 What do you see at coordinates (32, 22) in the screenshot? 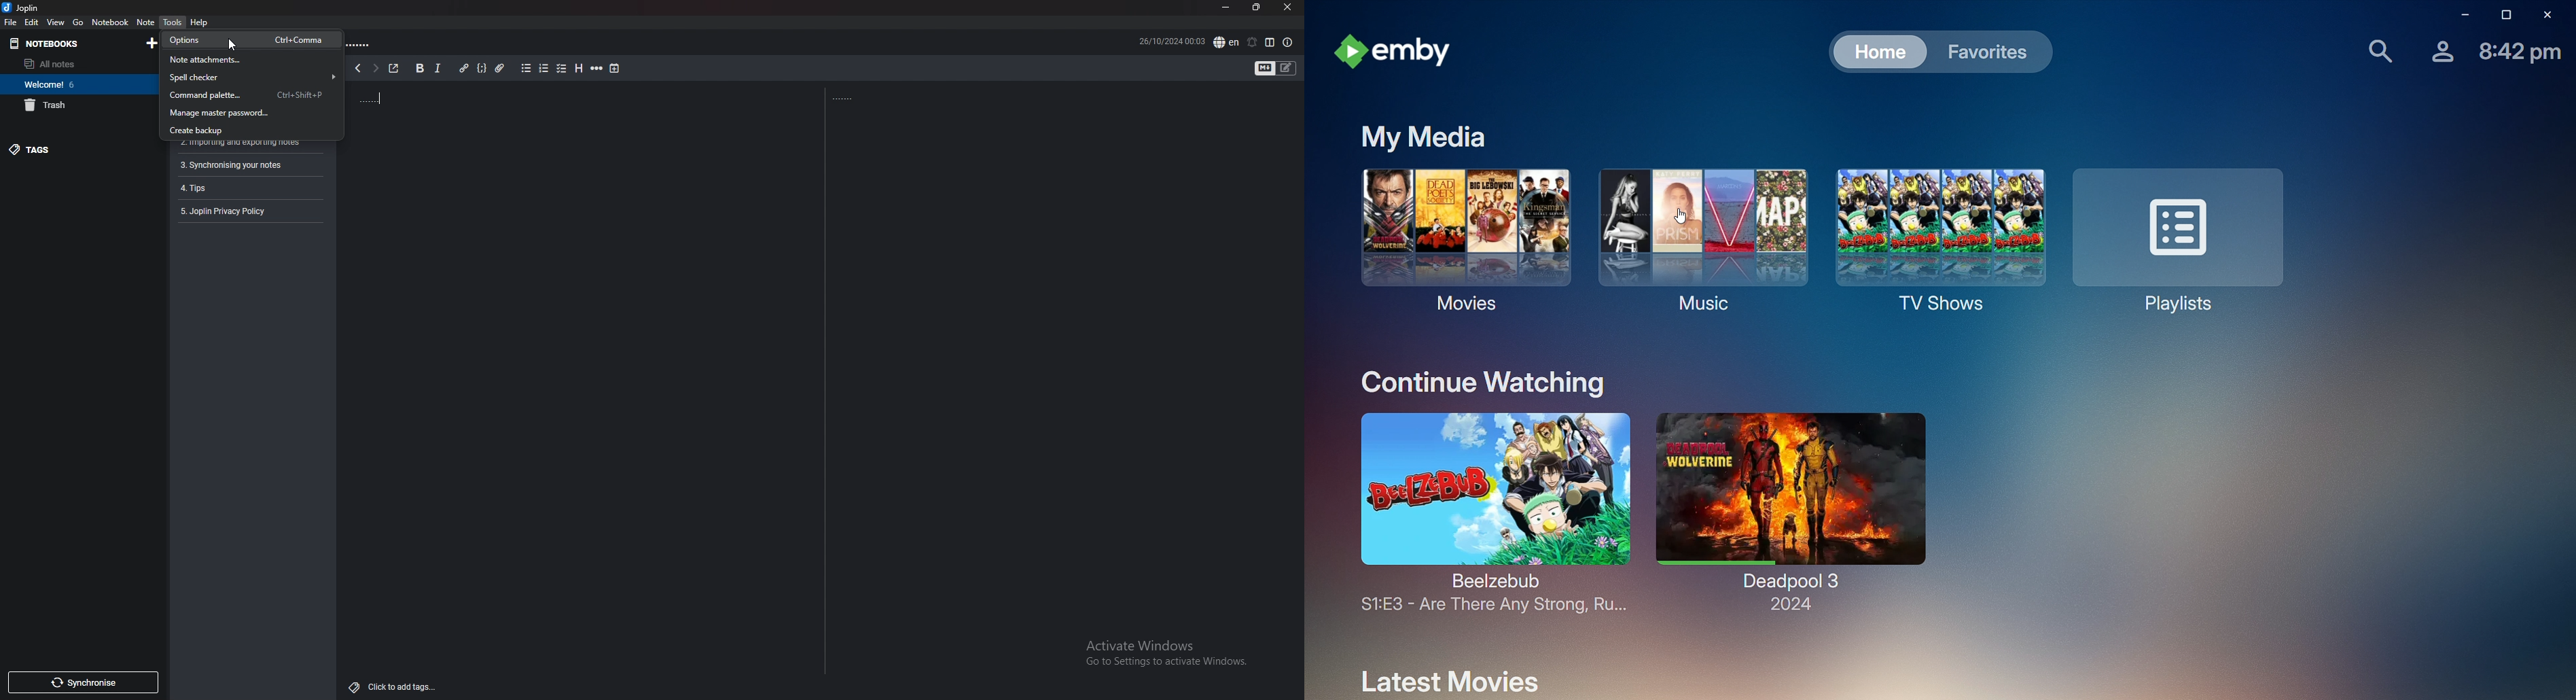
I see `edit` at bounding box center [32, 22].